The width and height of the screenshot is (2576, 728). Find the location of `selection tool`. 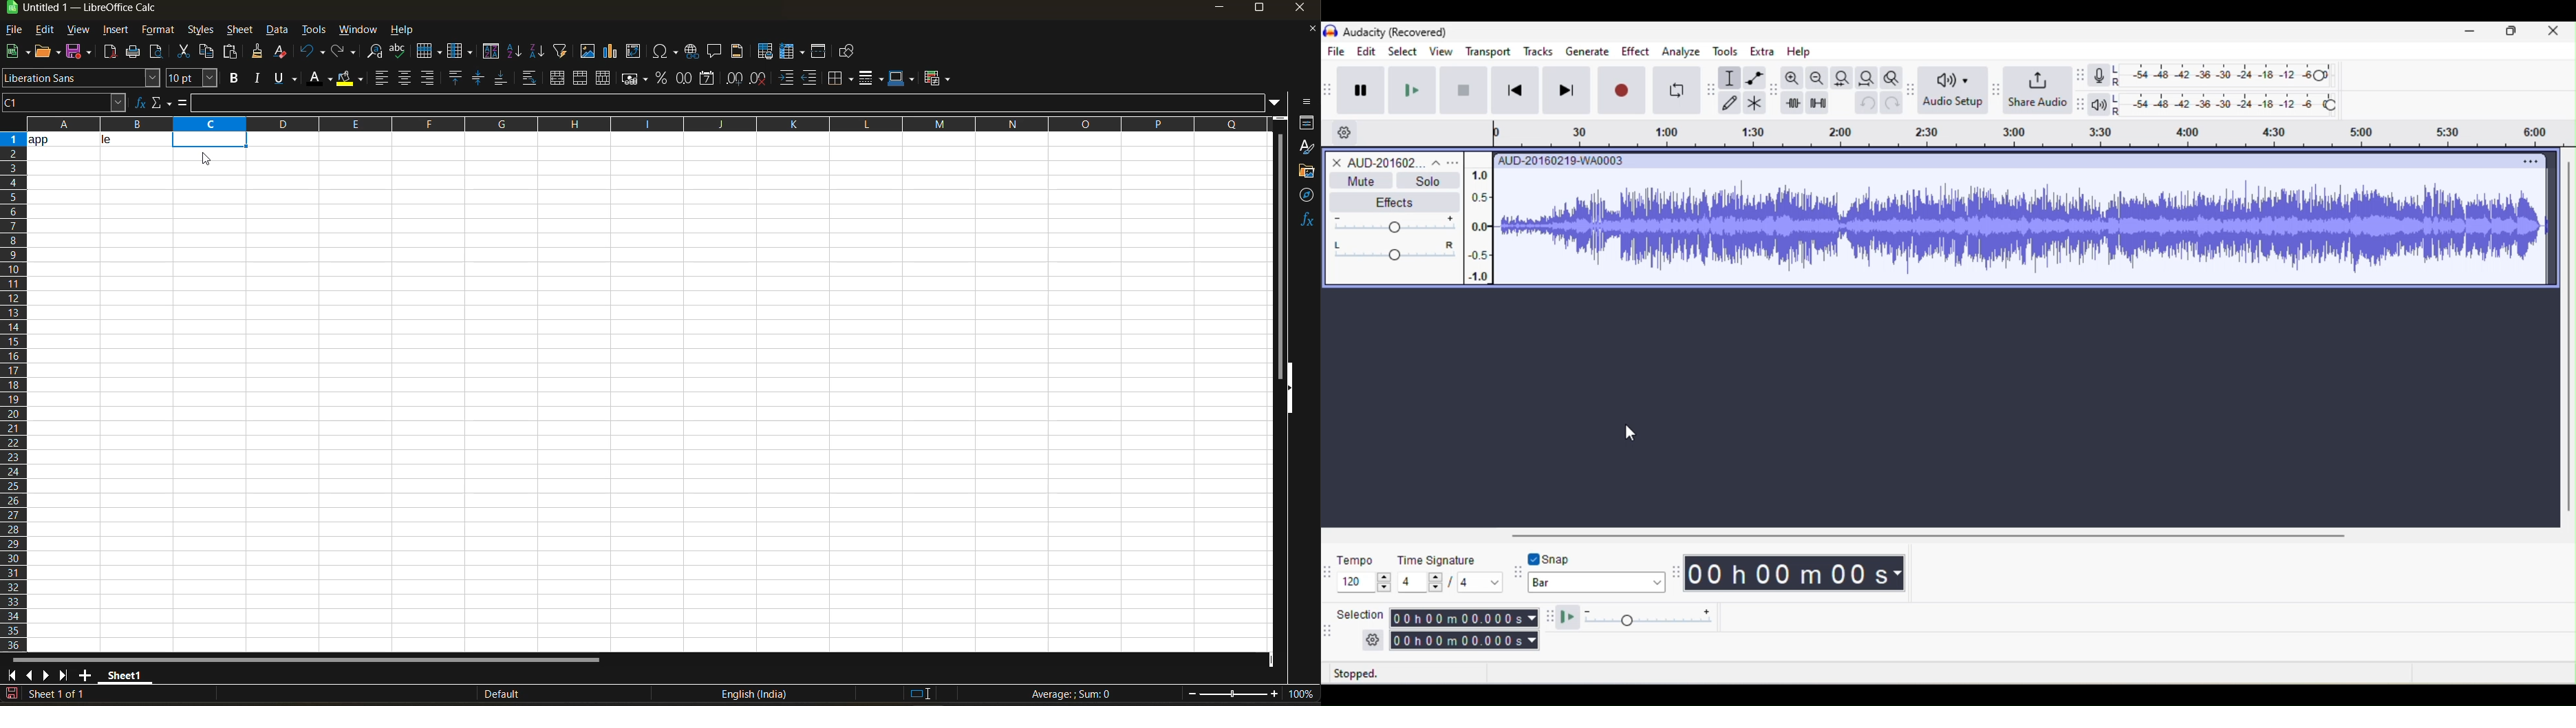

selection tool is located at coordinates (1731, 78).